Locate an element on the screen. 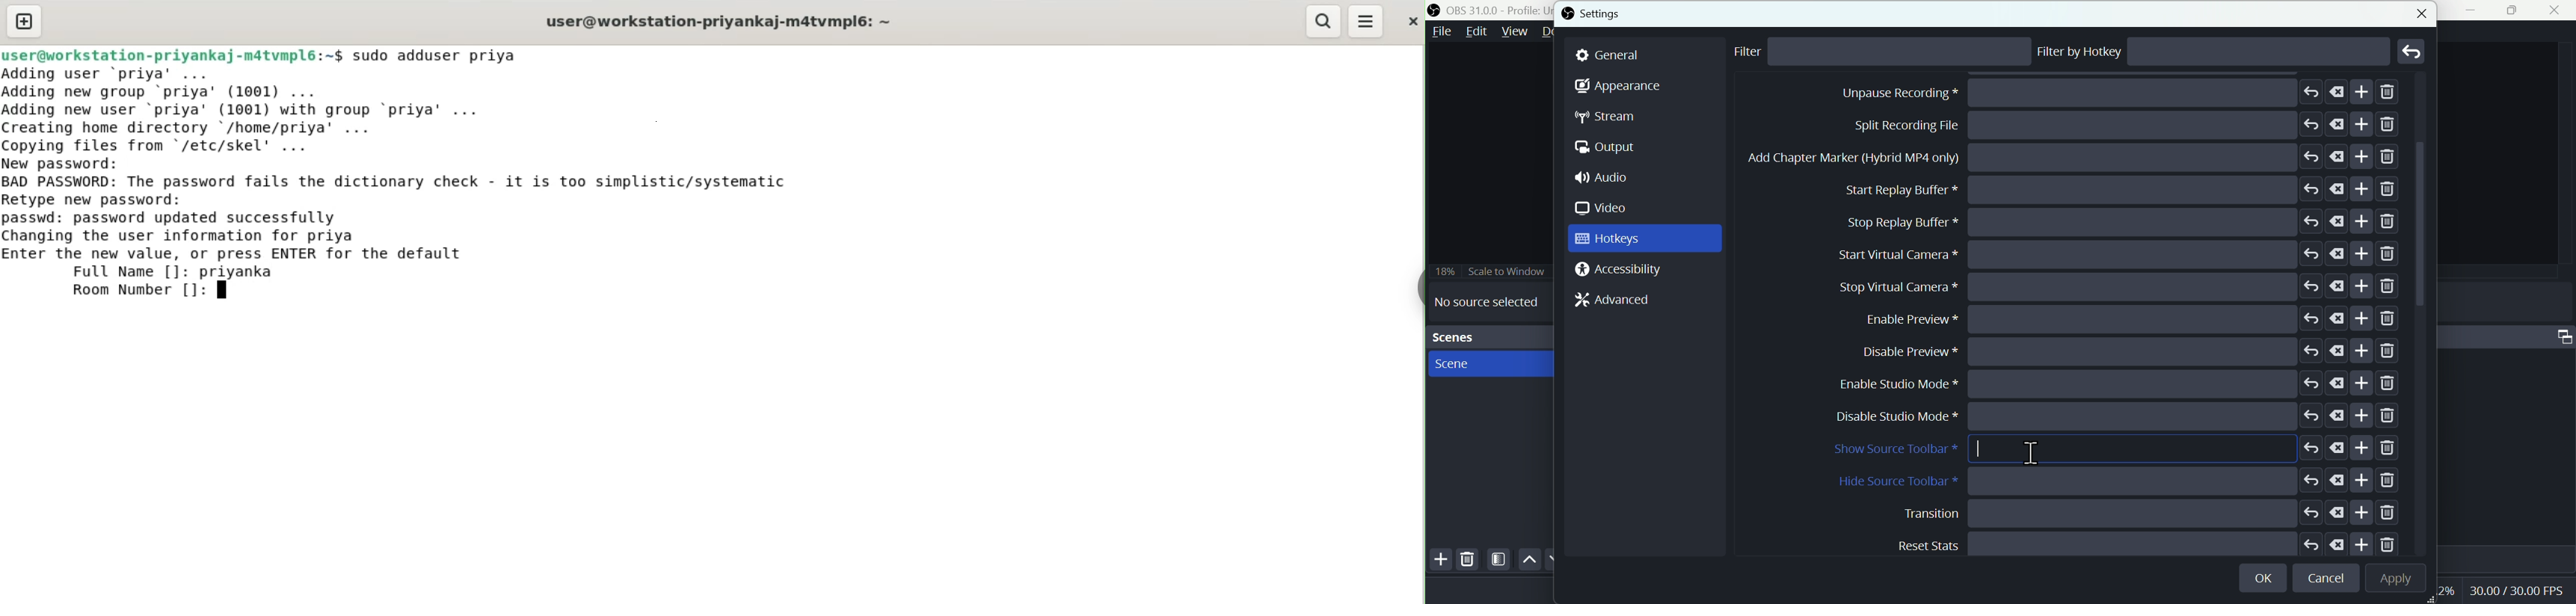 The height and width of the screenshot is (616, 2576). Delete is located at coordinates (1468, 559).